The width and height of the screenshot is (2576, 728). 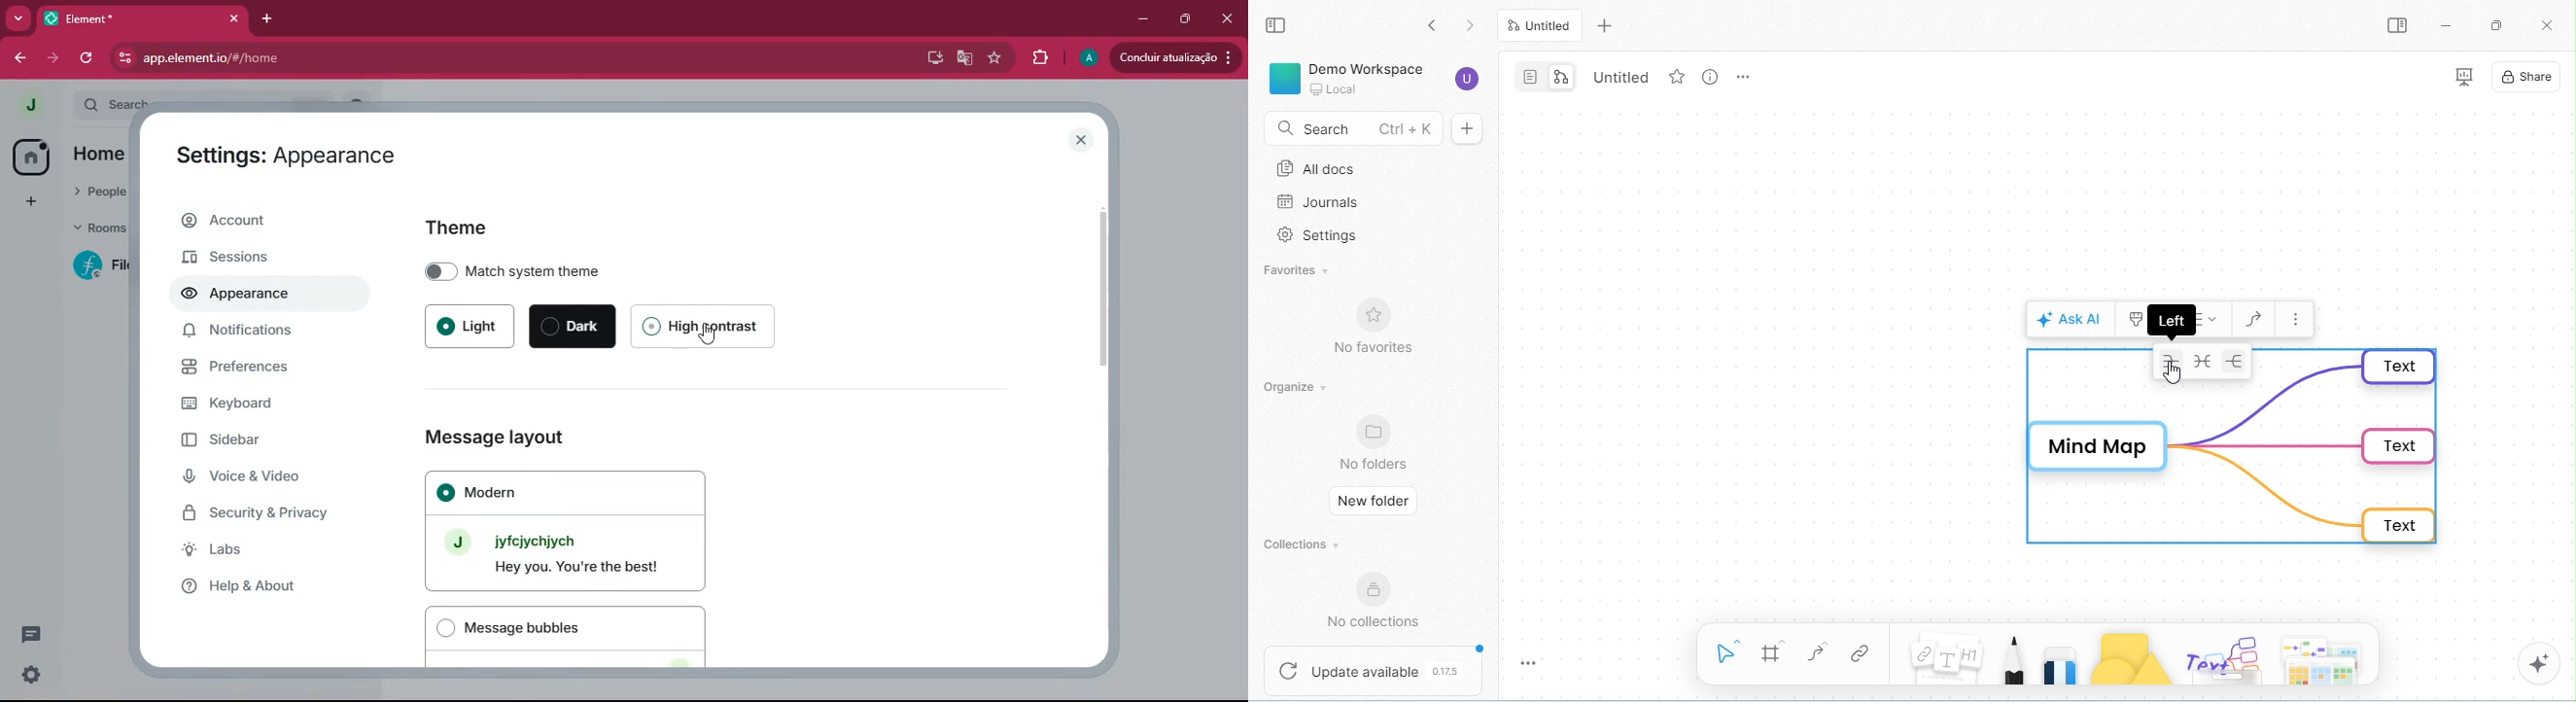 I want to click on keyboard, so click(x=259, y=404).